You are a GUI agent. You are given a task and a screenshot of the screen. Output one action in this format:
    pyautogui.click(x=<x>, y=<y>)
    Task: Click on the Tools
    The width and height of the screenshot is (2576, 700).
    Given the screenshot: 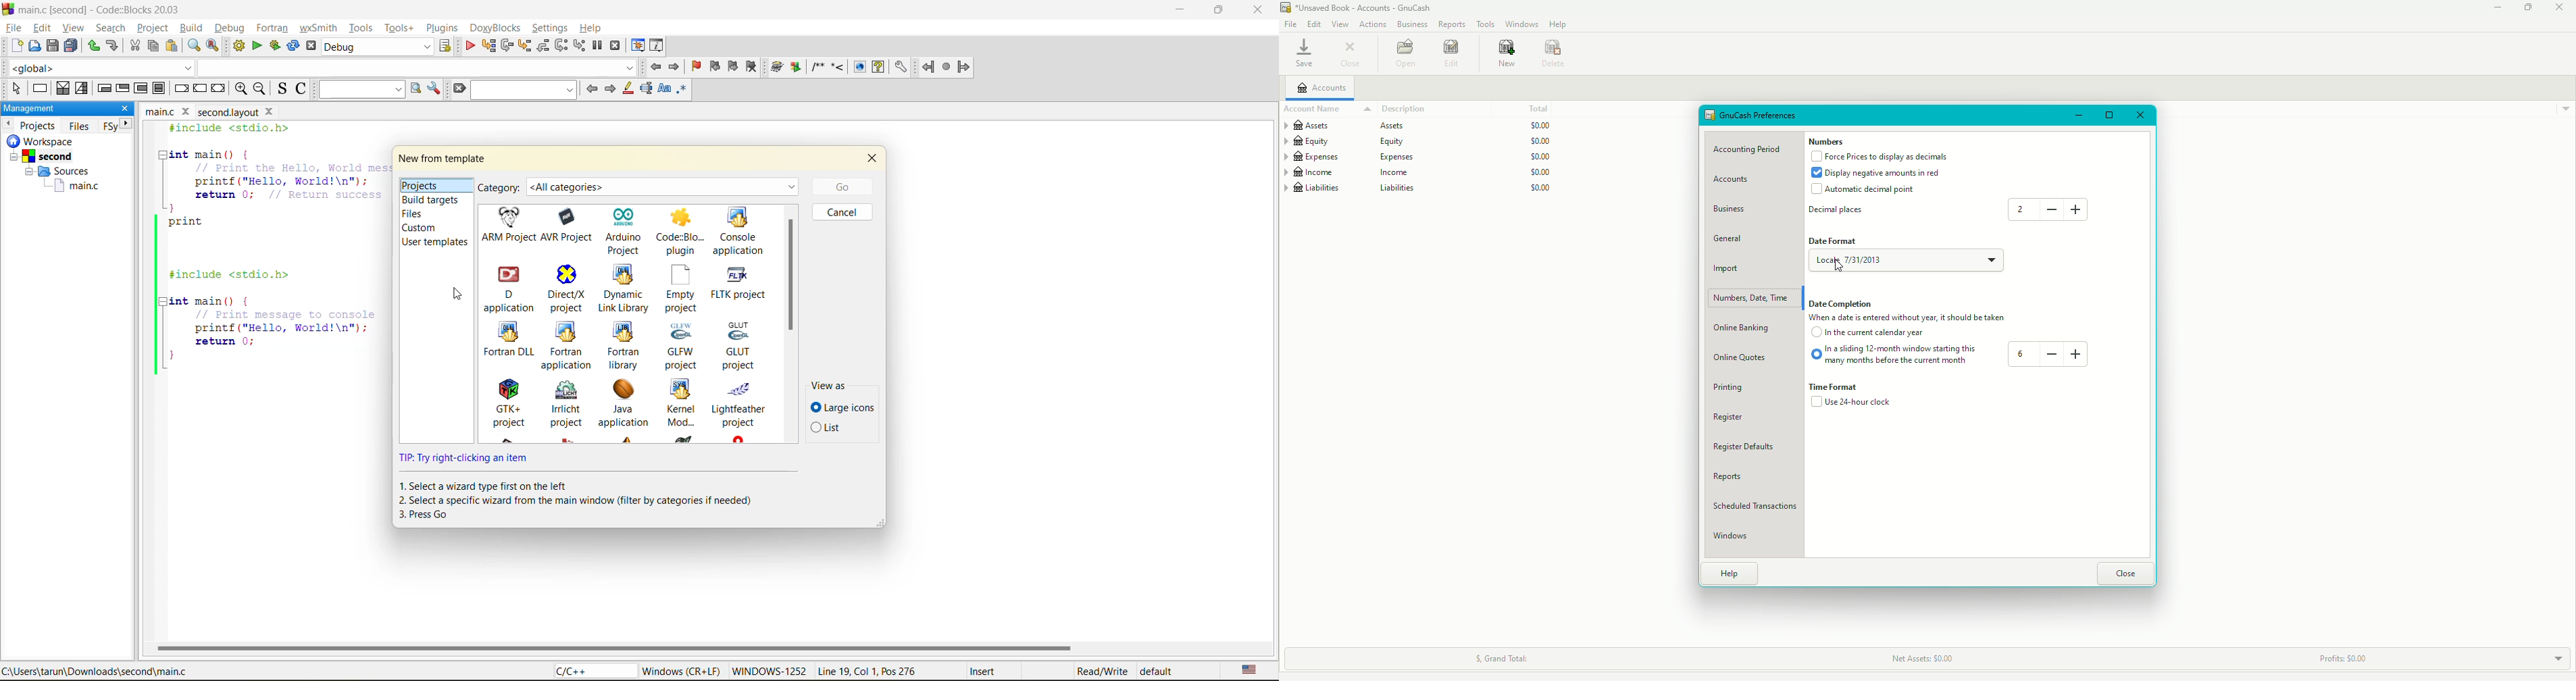 What is the action you would take?
    pyautogui.click(x=1486, y=24)
    